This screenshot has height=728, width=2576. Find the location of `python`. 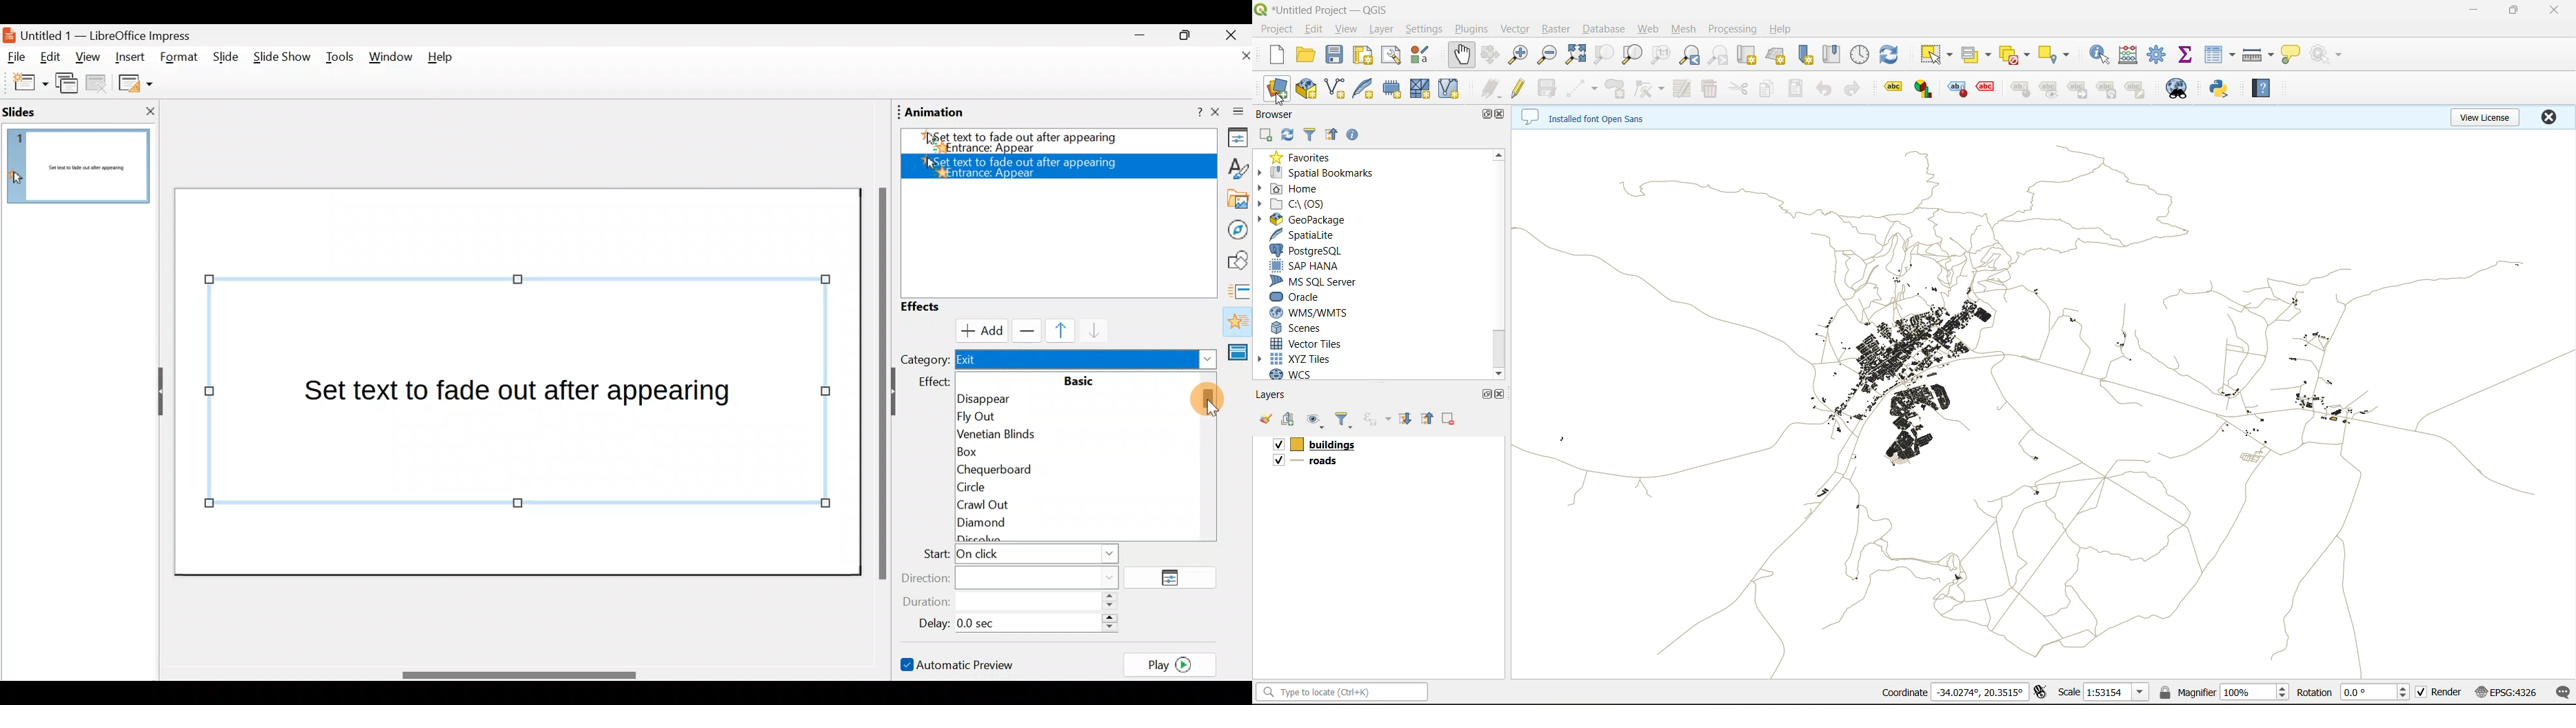

python is located at coordinates (2220, 88).